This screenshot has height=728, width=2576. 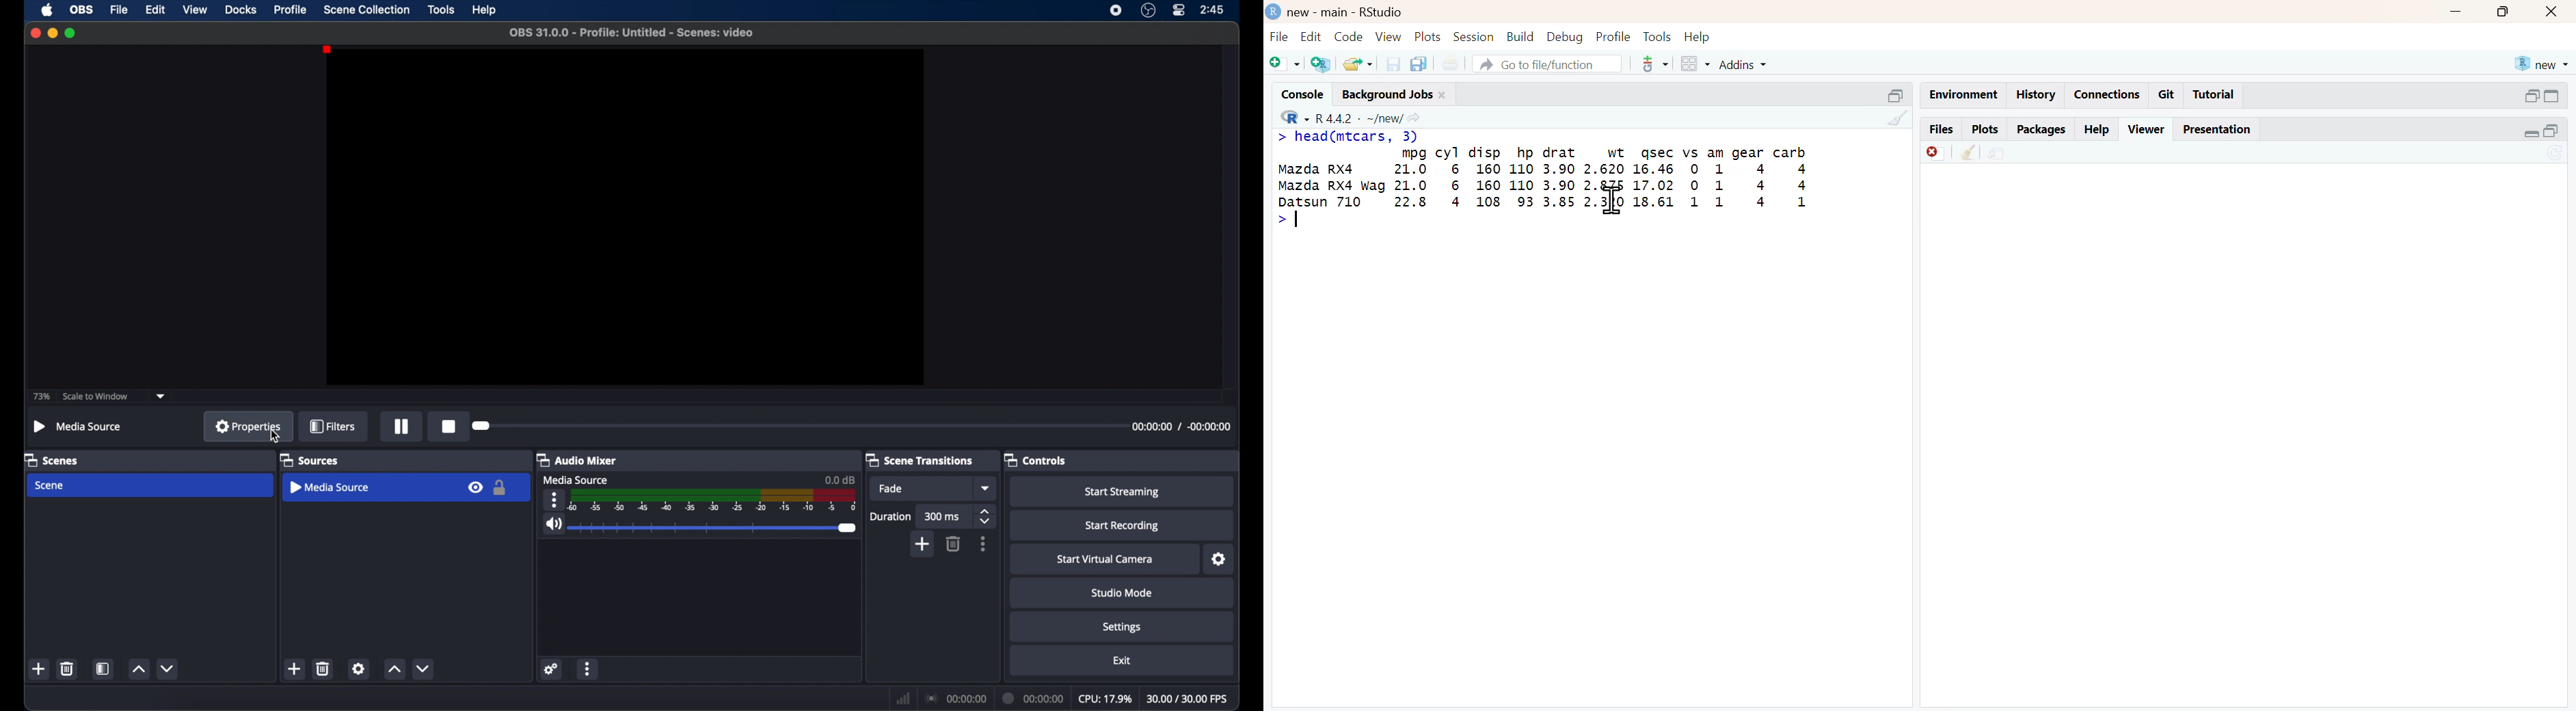 What do you see at coordinates (943, 516) in the screenshot?
I see `300 ms` at bounding box center [943, 516].